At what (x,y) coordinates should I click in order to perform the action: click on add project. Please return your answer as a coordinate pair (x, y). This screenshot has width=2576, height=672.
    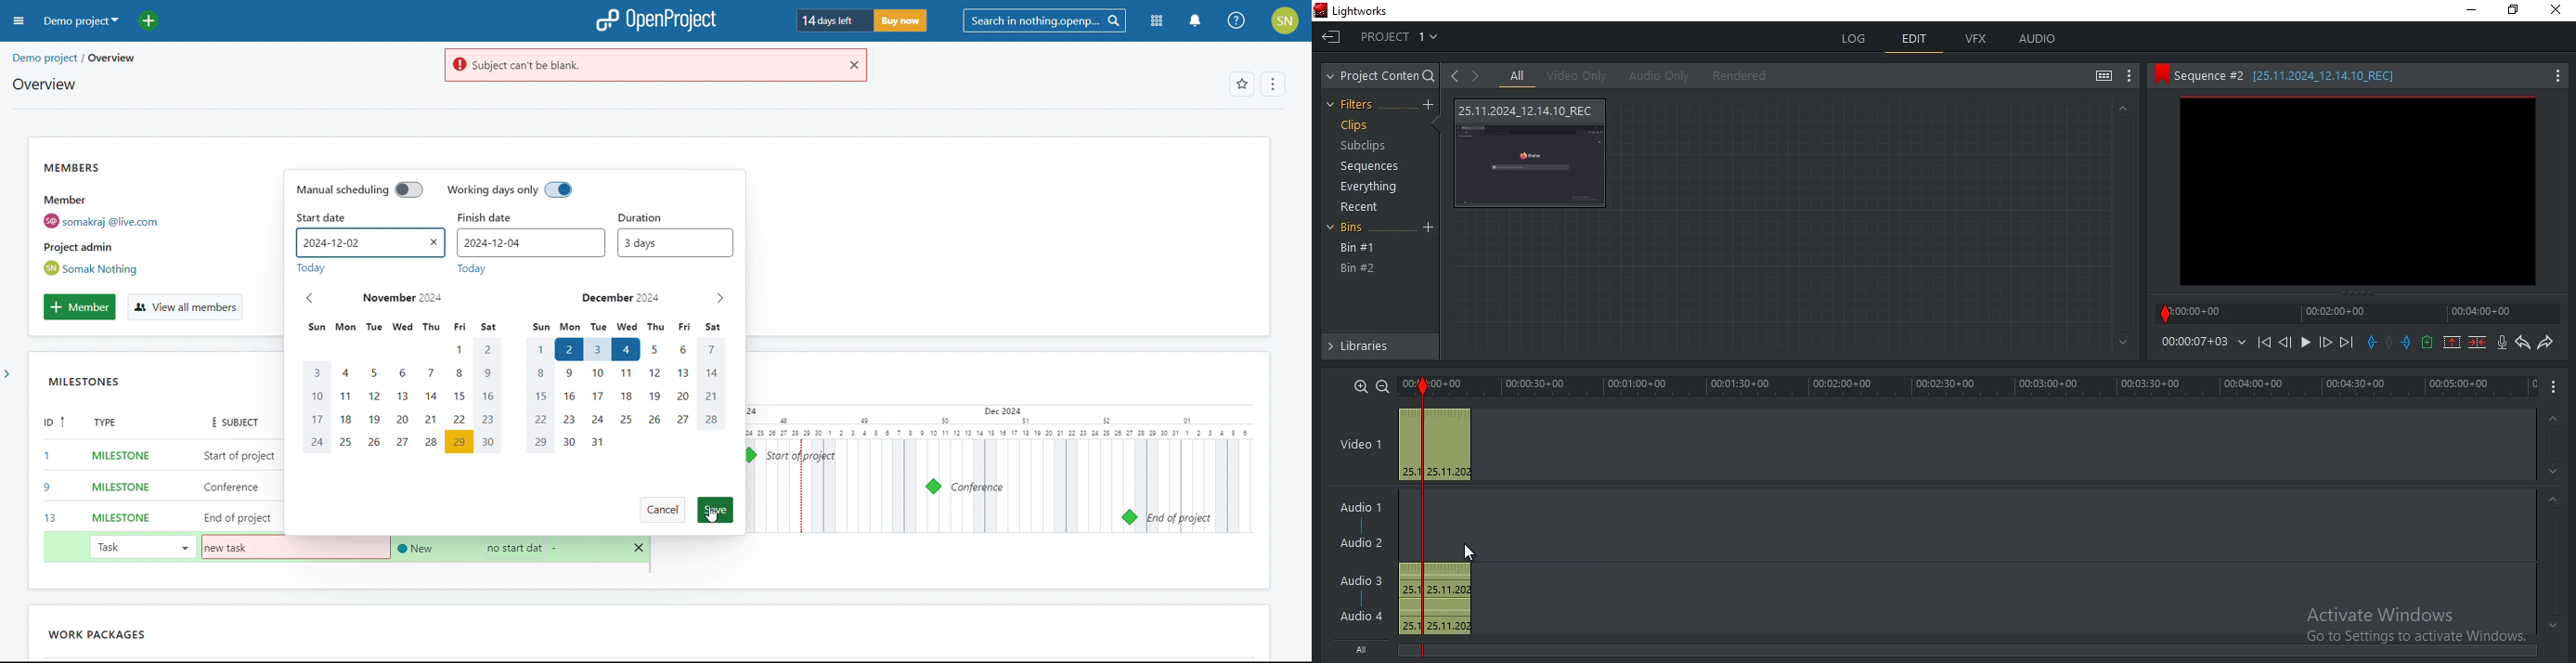
    Looking at the image, I should click on (156, 21).